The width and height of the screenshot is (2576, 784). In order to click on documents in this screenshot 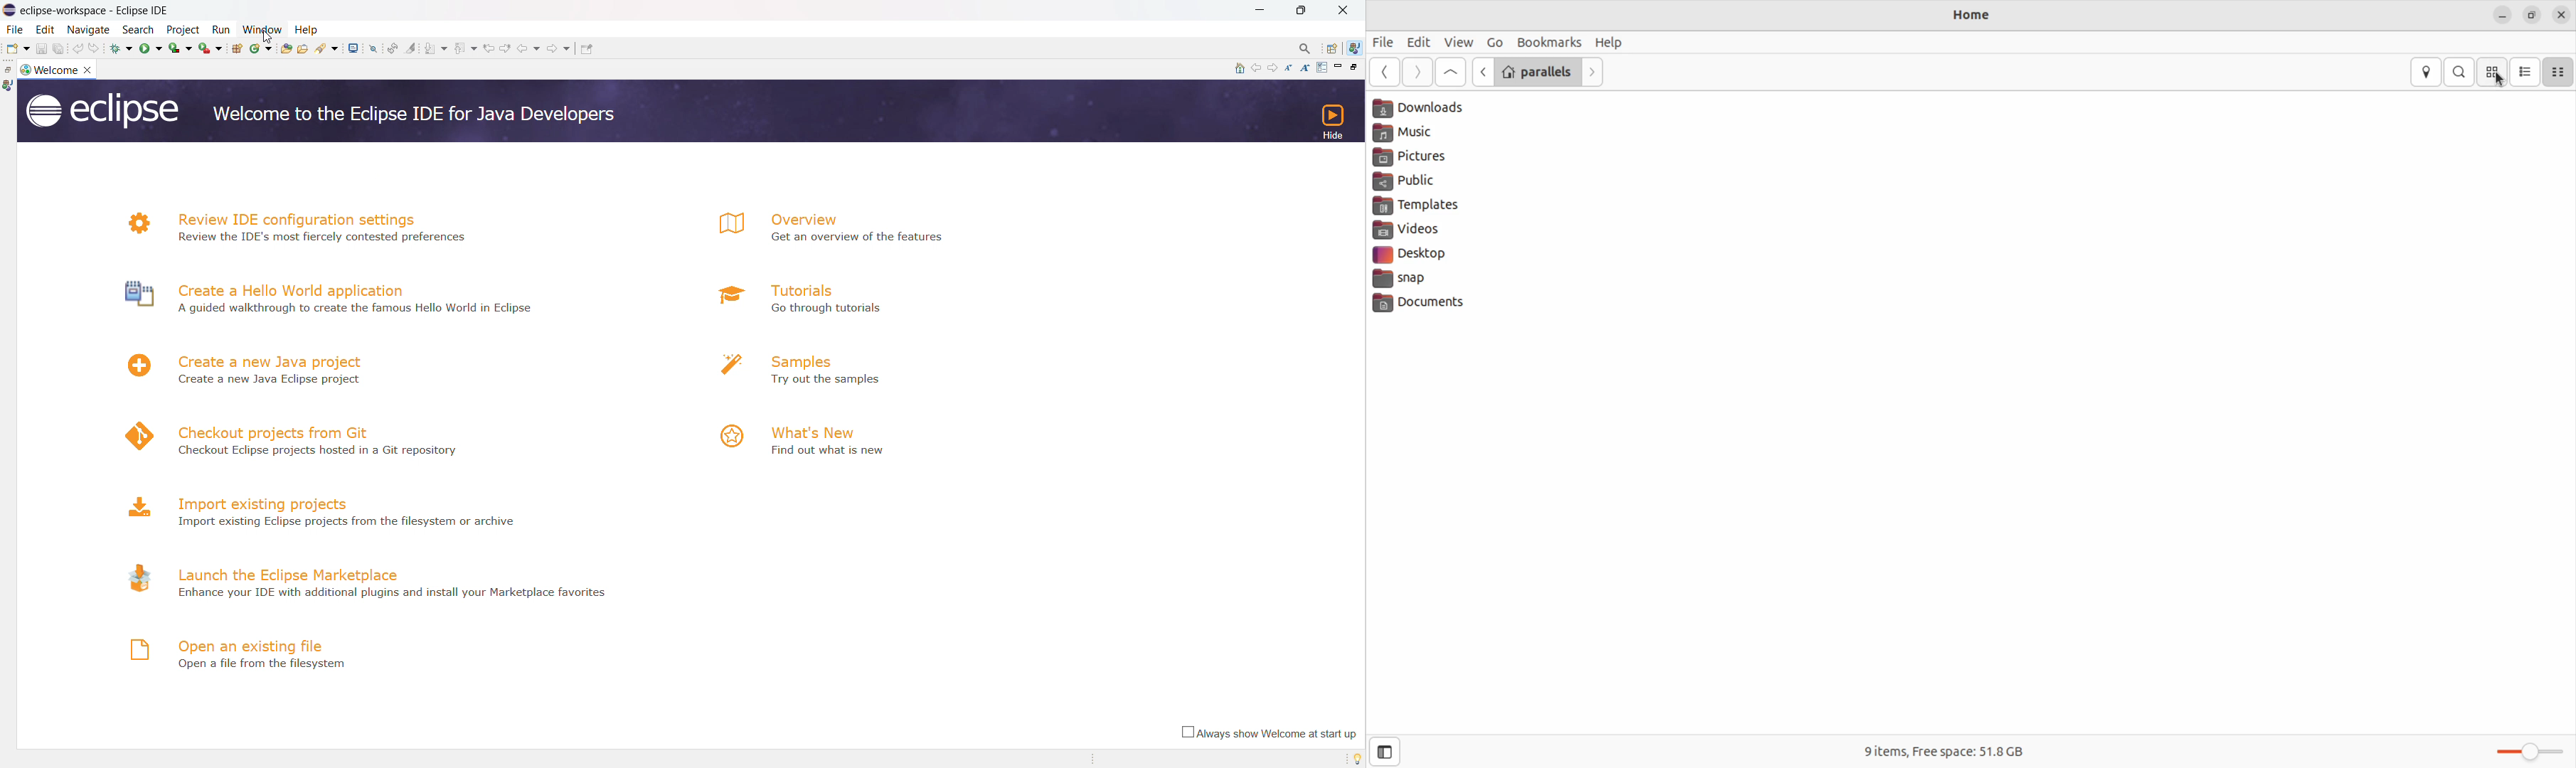, I will do `click(1419, 306)`.